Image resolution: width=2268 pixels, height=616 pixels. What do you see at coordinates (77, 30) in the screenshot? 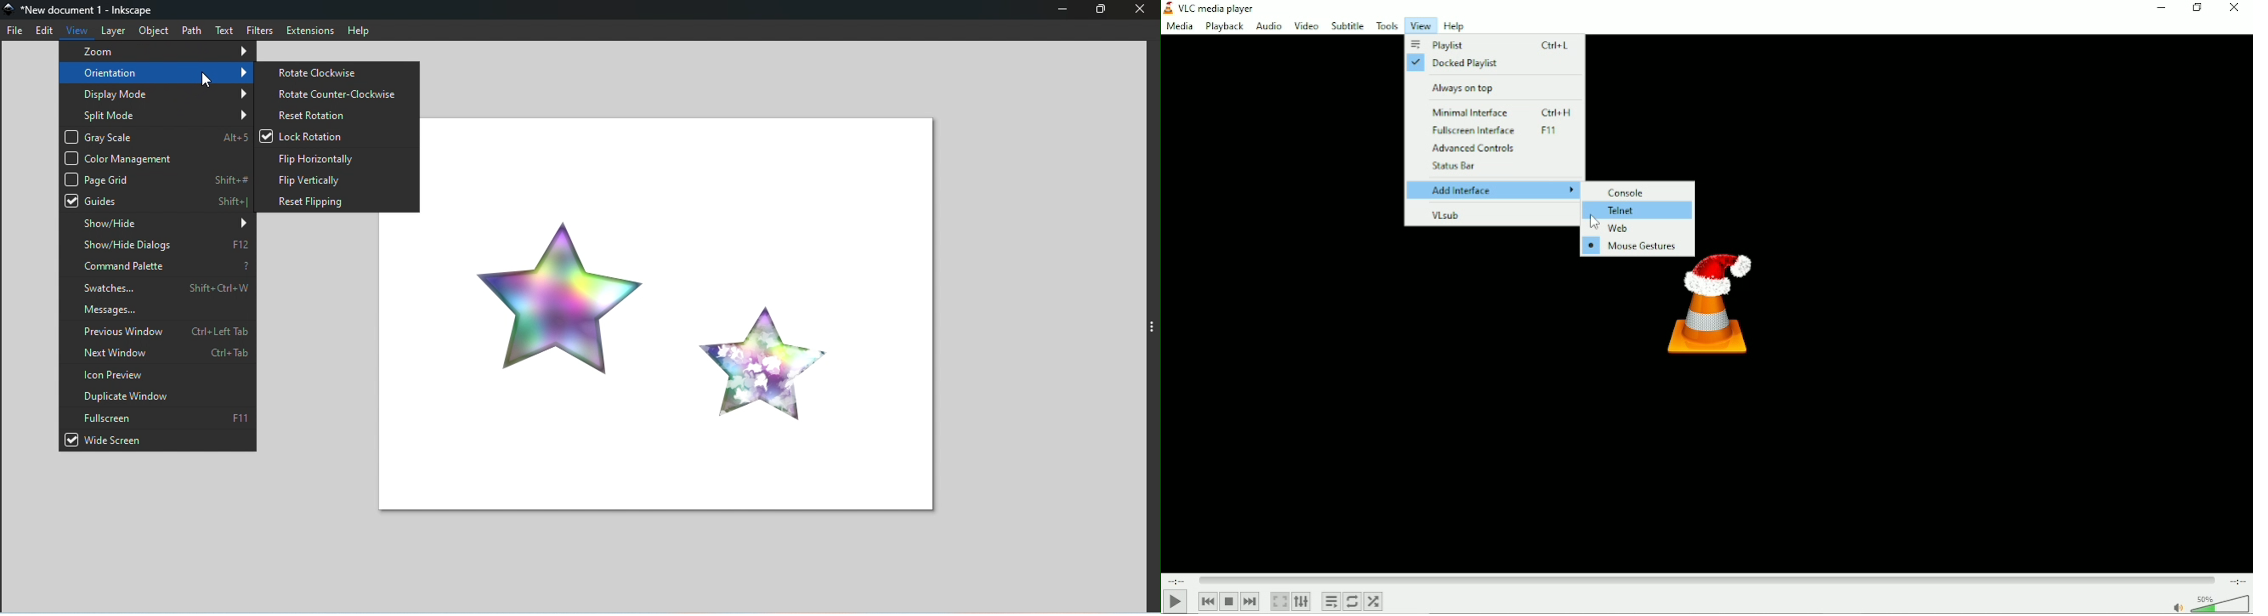
I see `View` at bounding box center [77, 30].